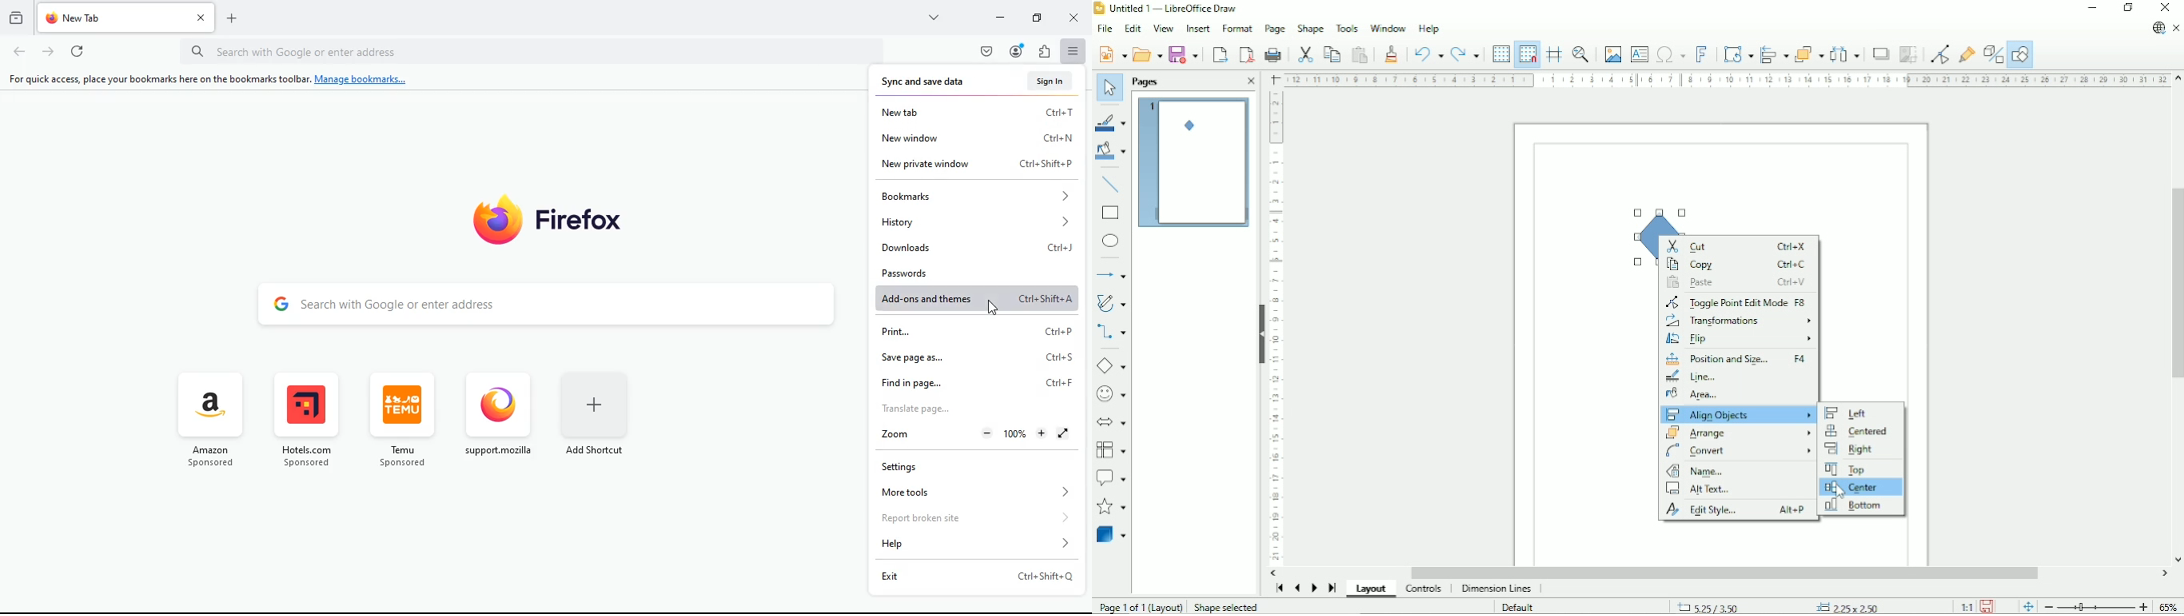 The height and width of the screenshot is (616, 2184). What do you see at coordinates (1429, 28) in the screenshot?
I see `Help` at bounding box center [1429, 28].